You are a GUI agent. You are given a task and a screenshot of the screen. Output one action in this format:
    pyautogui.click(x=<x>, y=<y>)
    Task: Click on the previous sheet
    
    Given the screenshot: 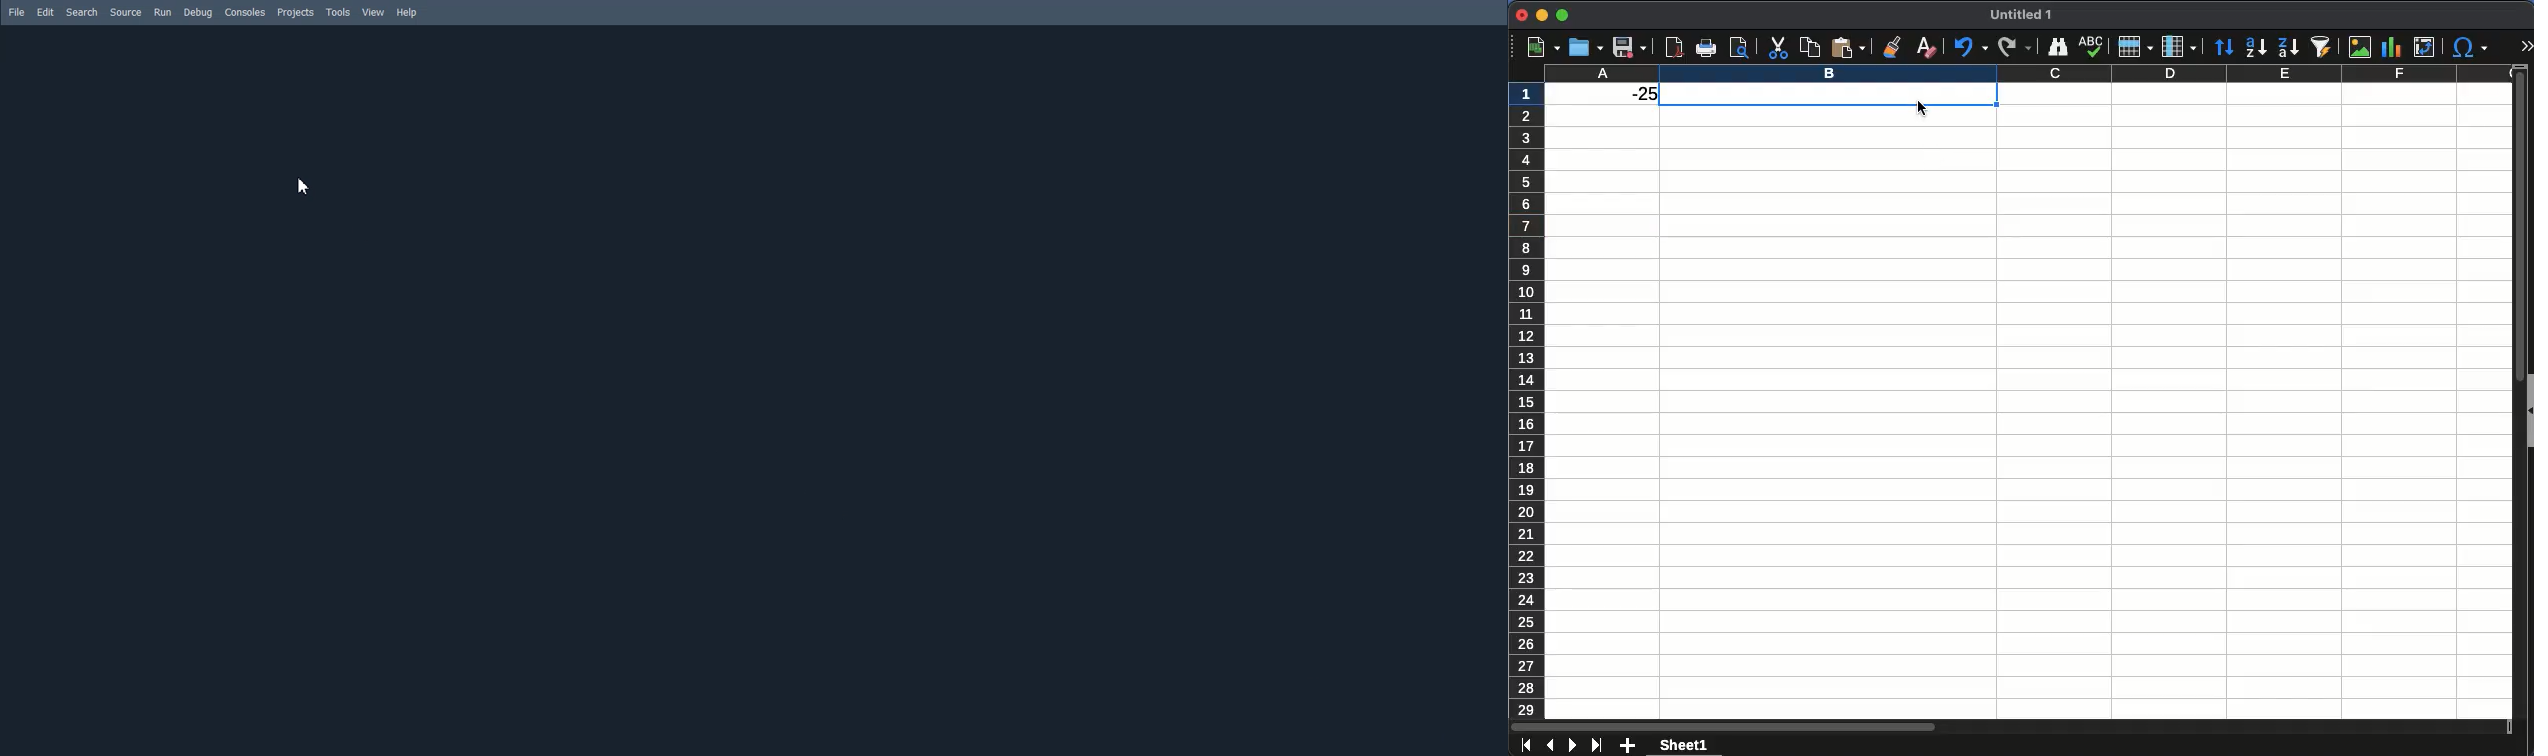 What is the action you would take?
    pyautogui.click(x=1552, y=746)
    